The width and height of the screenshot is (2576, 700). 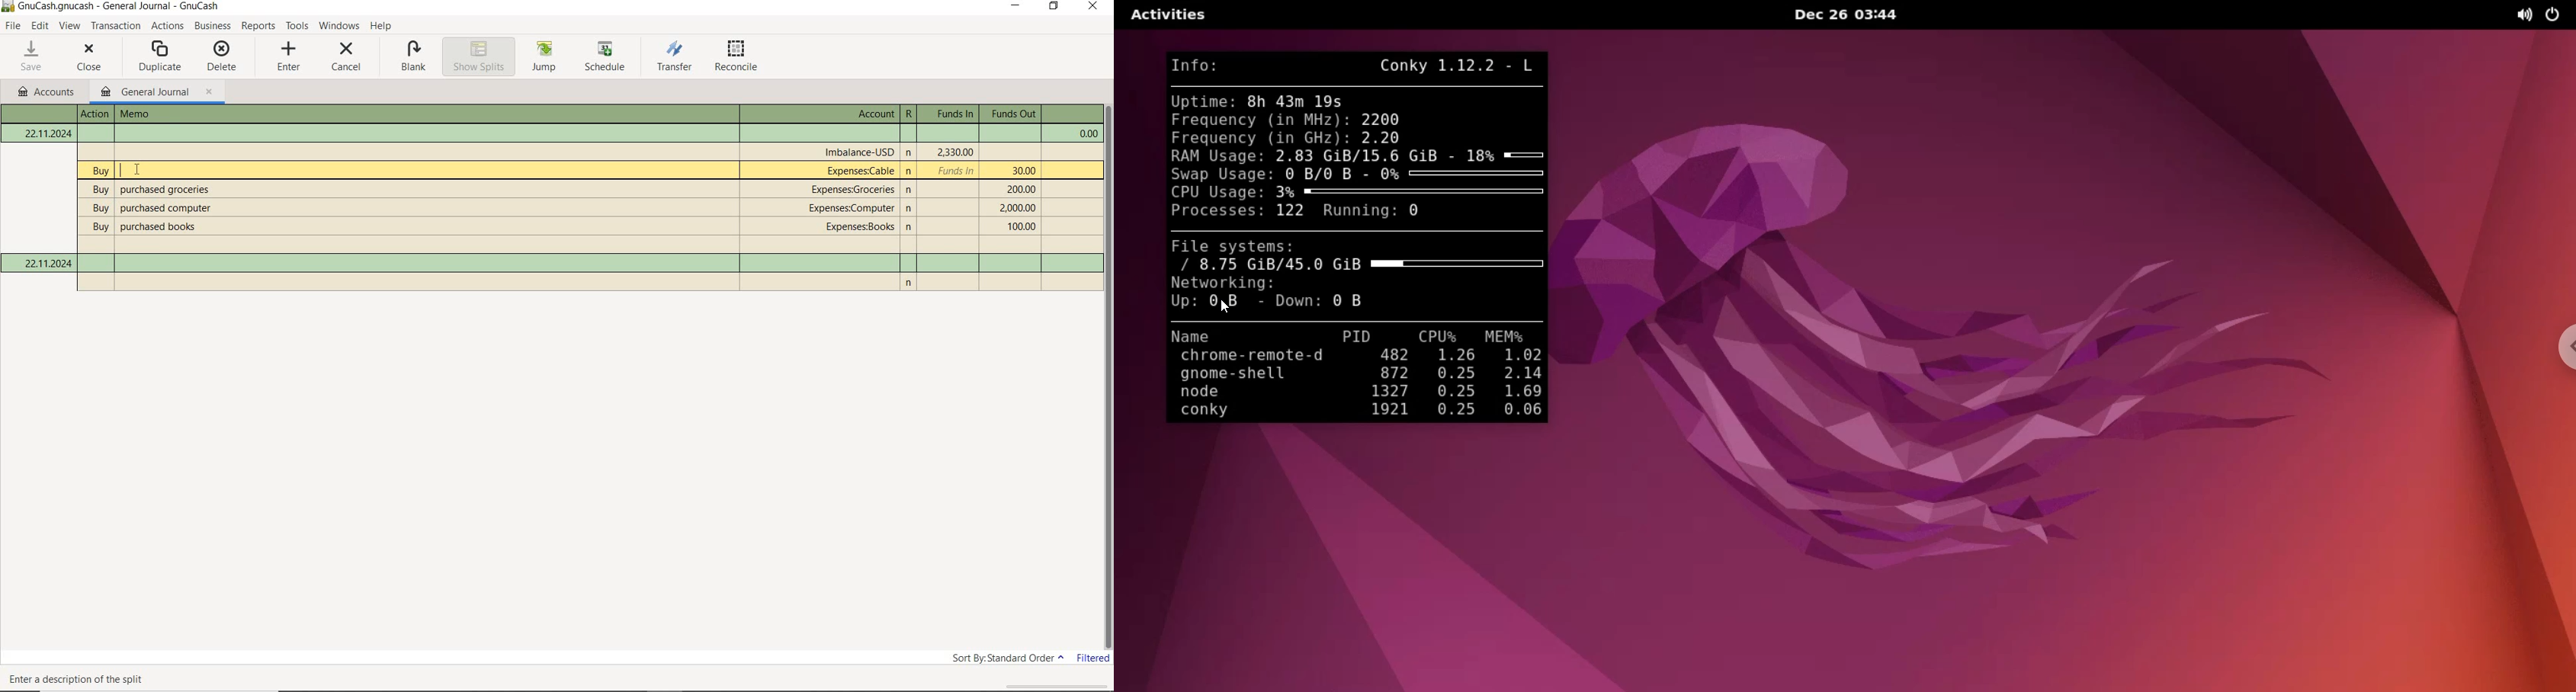 I want to click on Text, so click(x=908, y=114).